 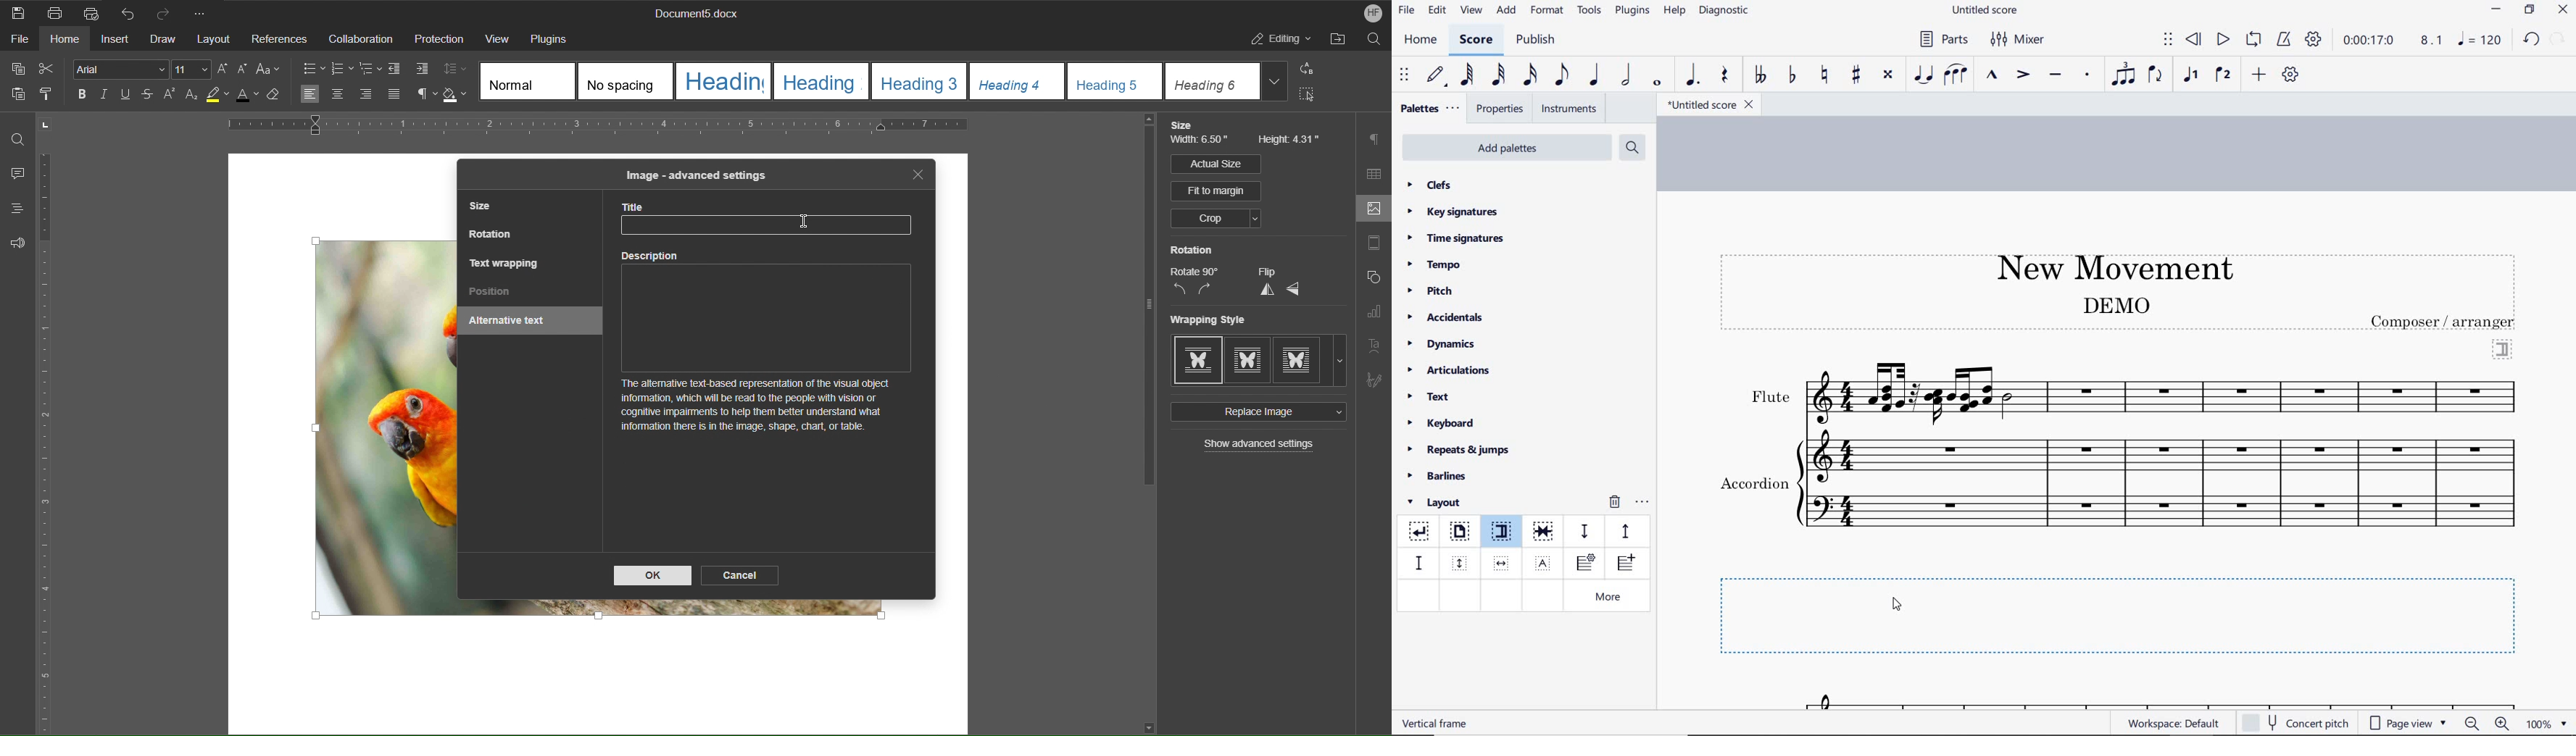 What do you see at coordinates (2224, 75) in the screenshot?
I see `voice 2` at bounding box center [2224, 75].